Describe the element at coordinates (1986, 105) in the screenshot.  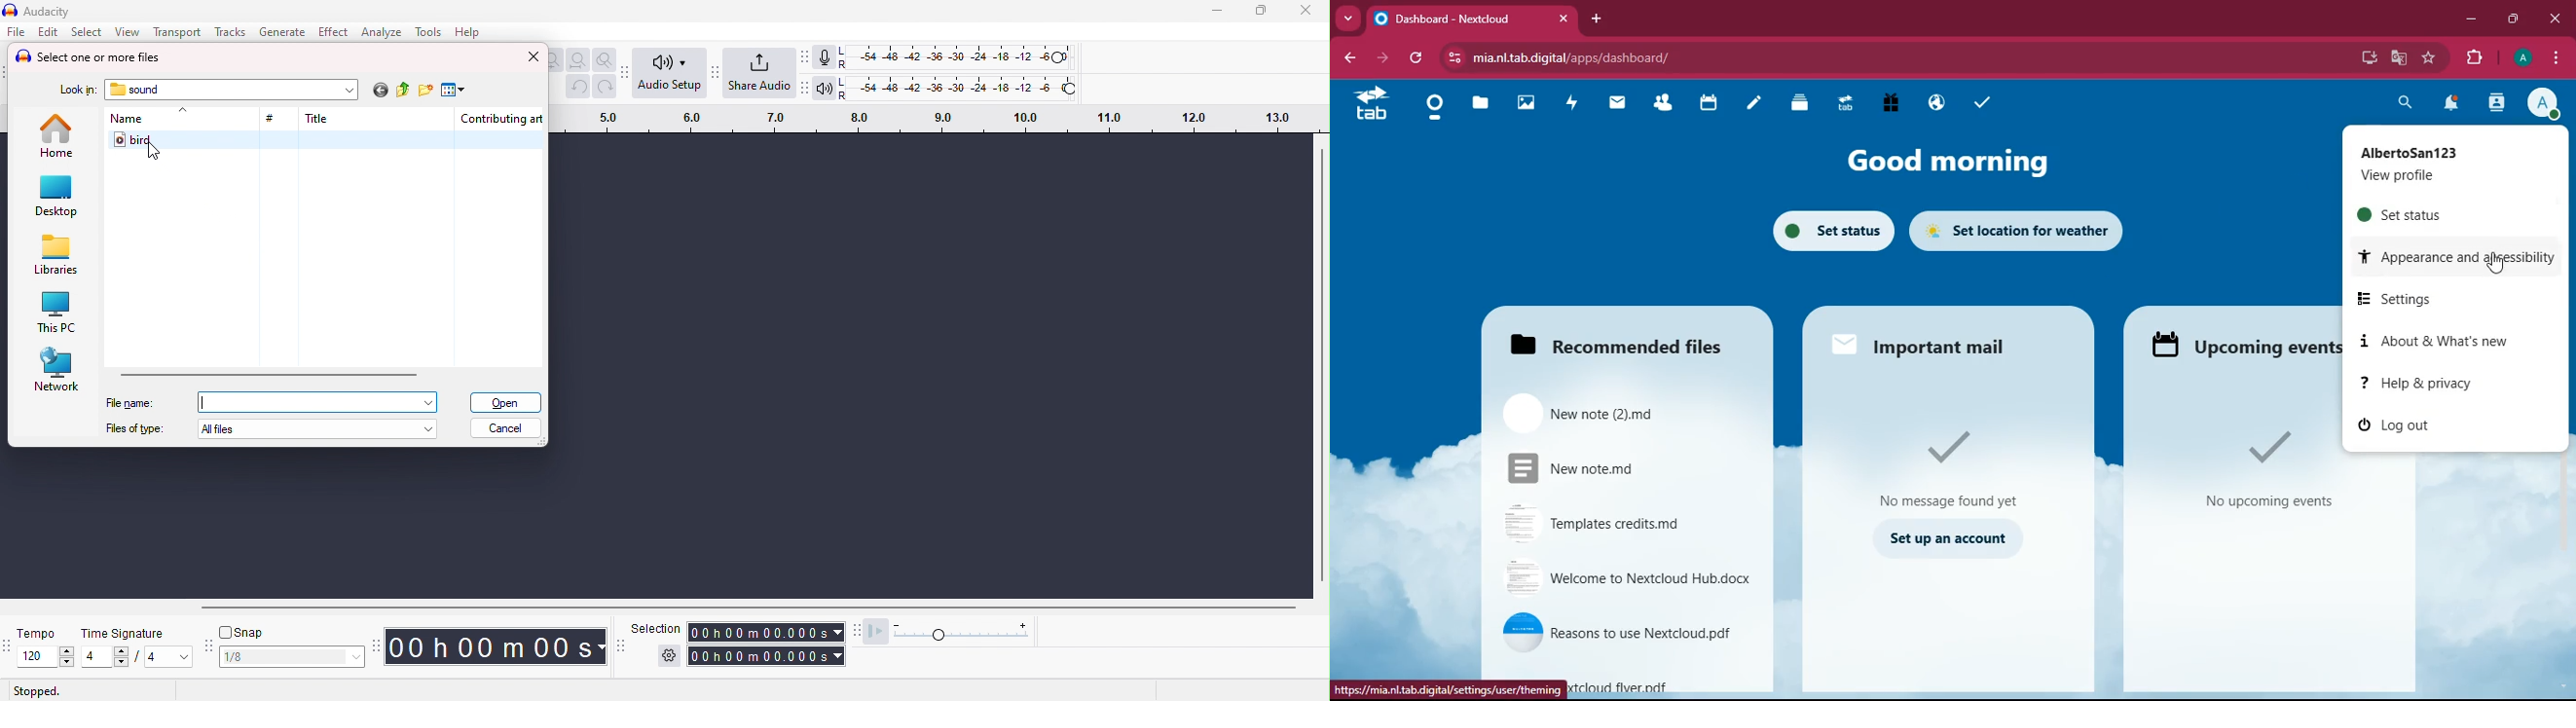
I see `task` at that location.